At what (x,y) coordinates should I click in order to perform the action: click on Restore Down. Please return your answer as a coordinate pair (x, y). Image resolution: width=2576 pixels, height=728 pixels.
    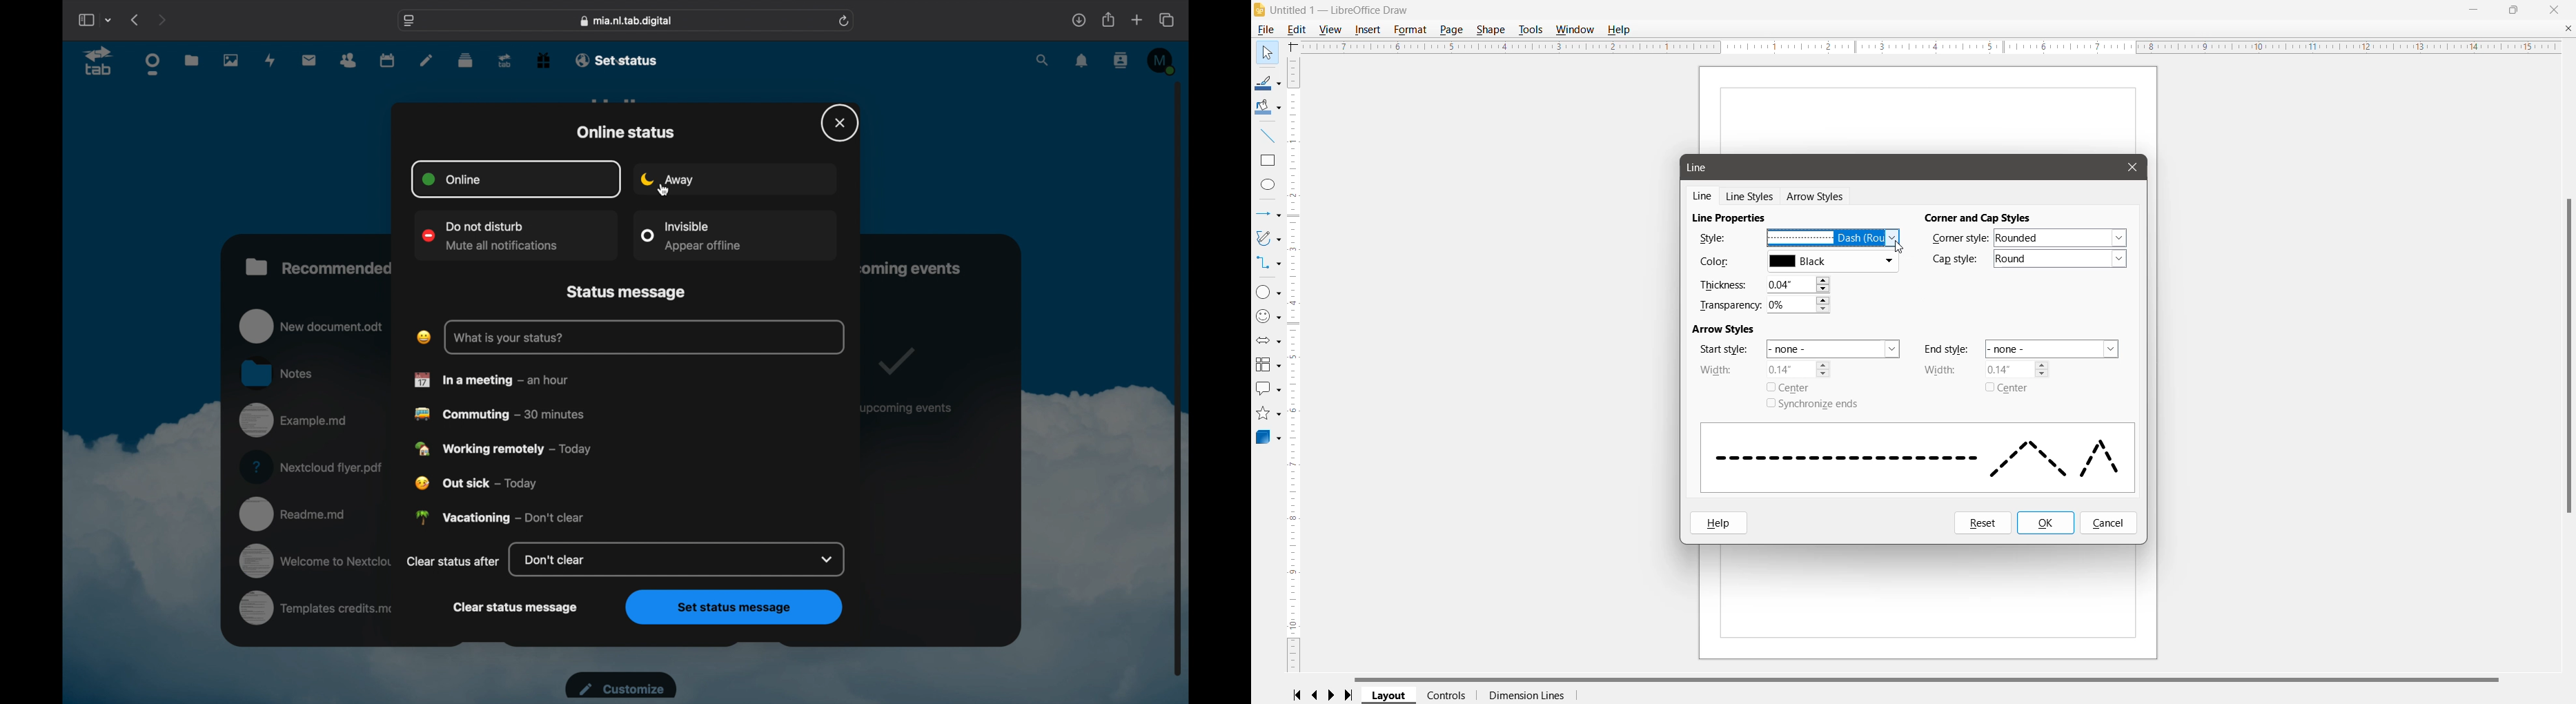
    Looking at the image, I should click on (2515, 10).